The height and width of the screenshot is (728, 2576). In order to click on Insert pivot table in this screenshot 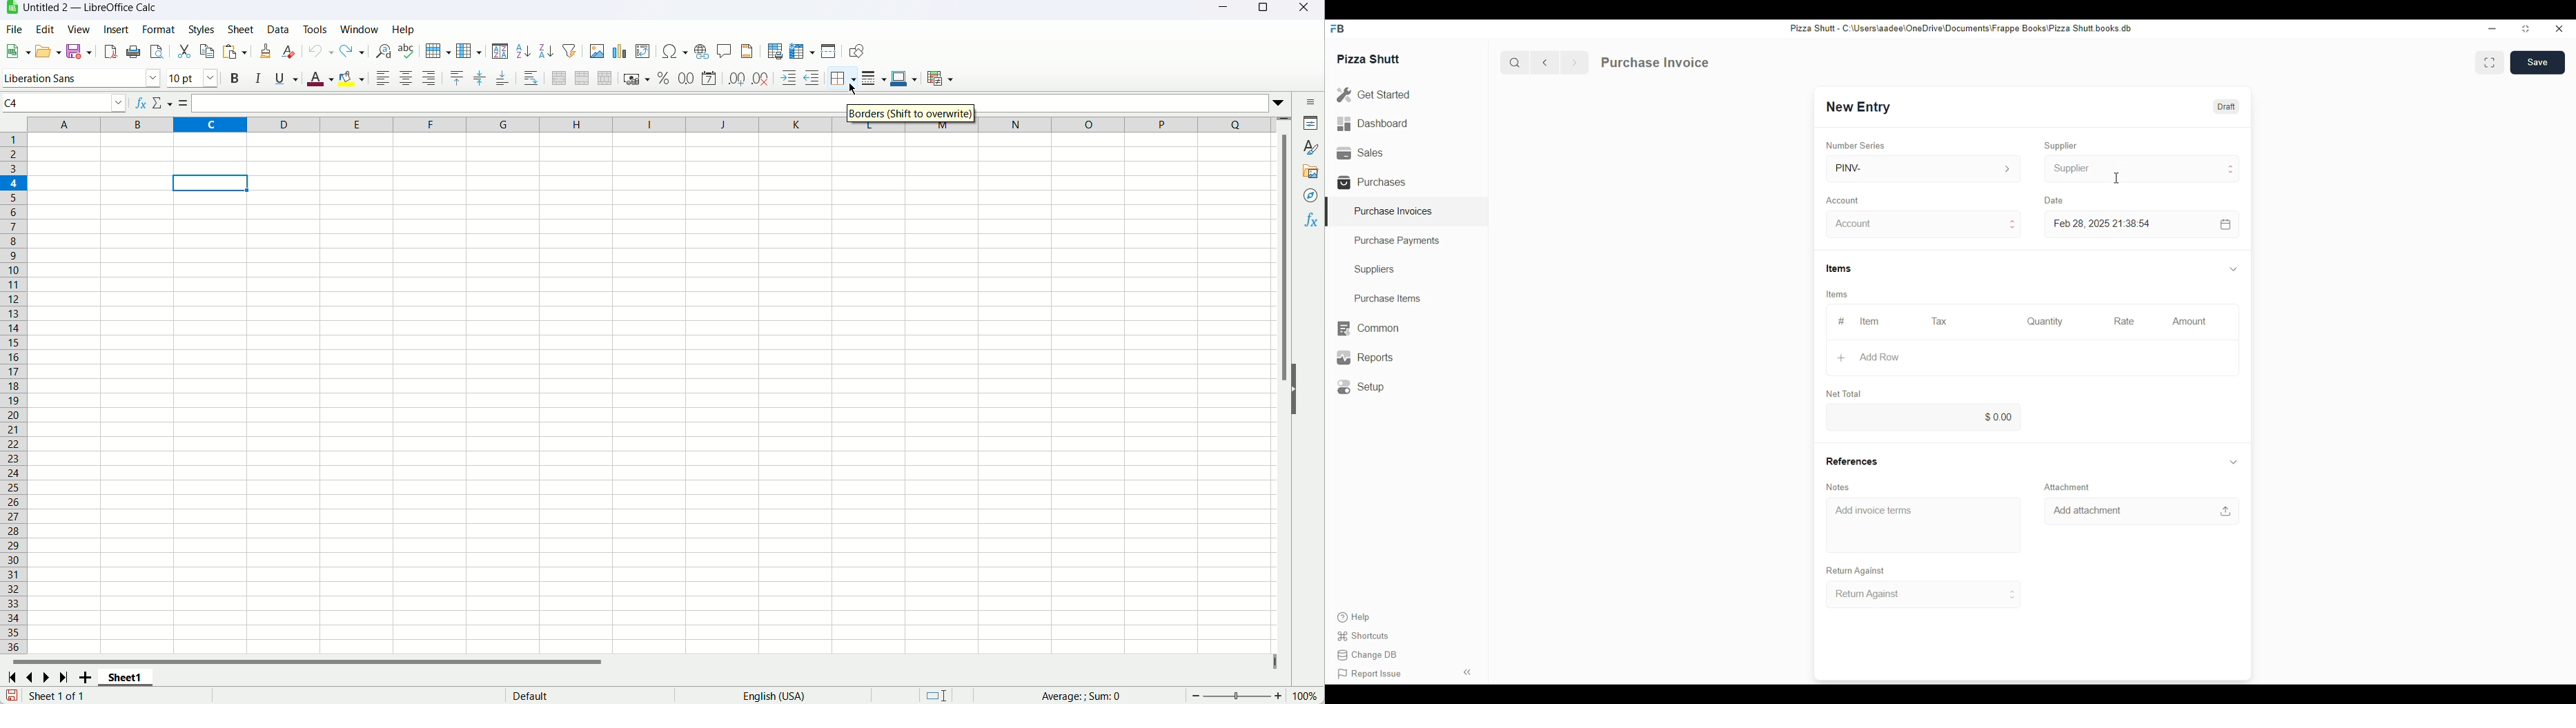, I will do `click(643, 51)`.